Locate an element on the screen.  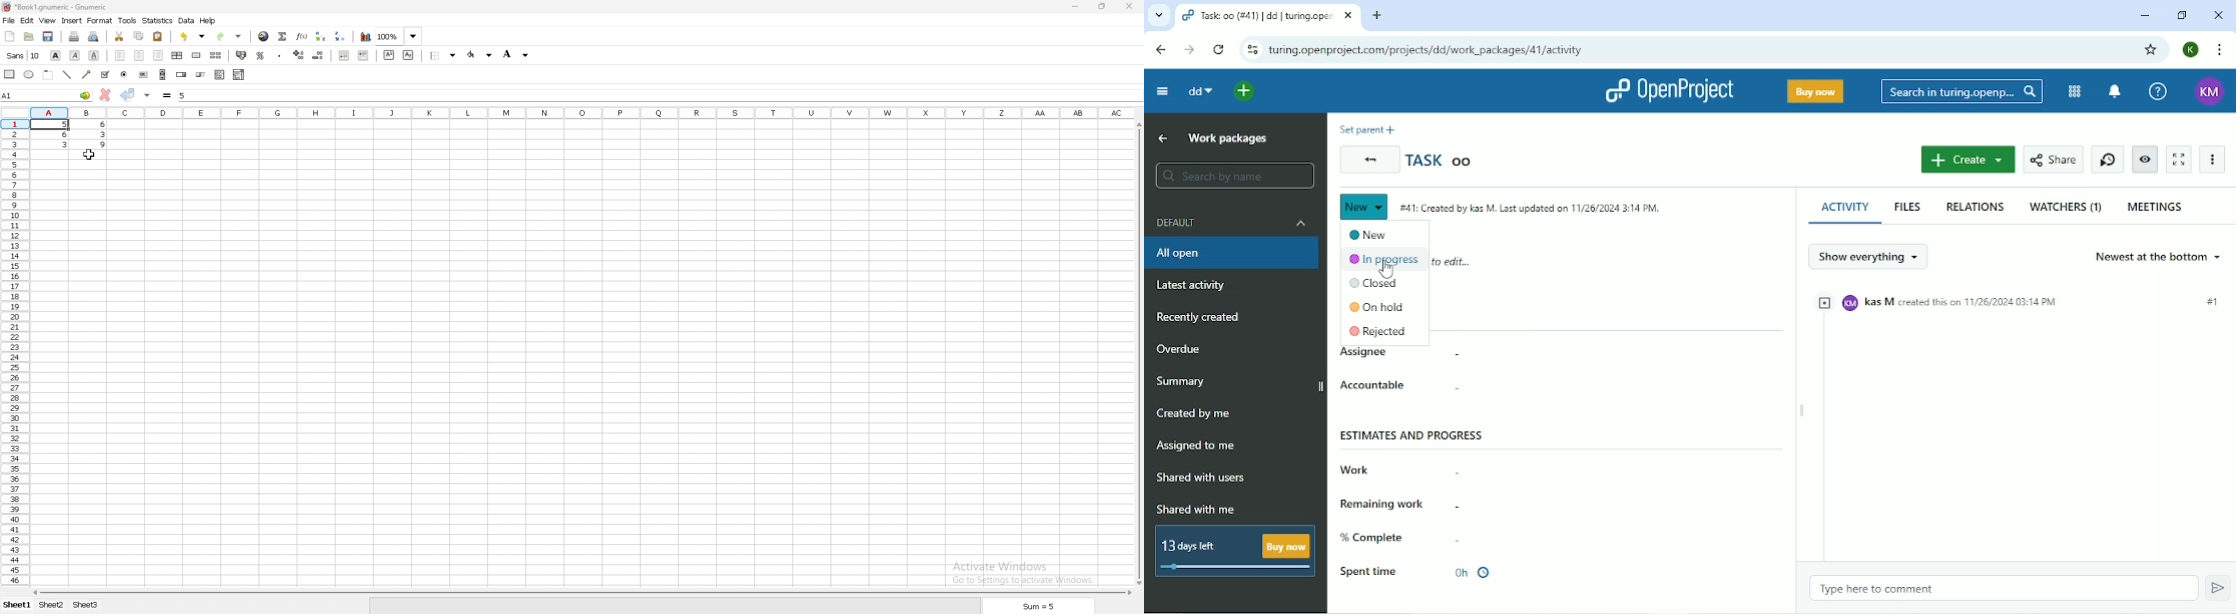
merged cell is located at coordinates (196, 55).